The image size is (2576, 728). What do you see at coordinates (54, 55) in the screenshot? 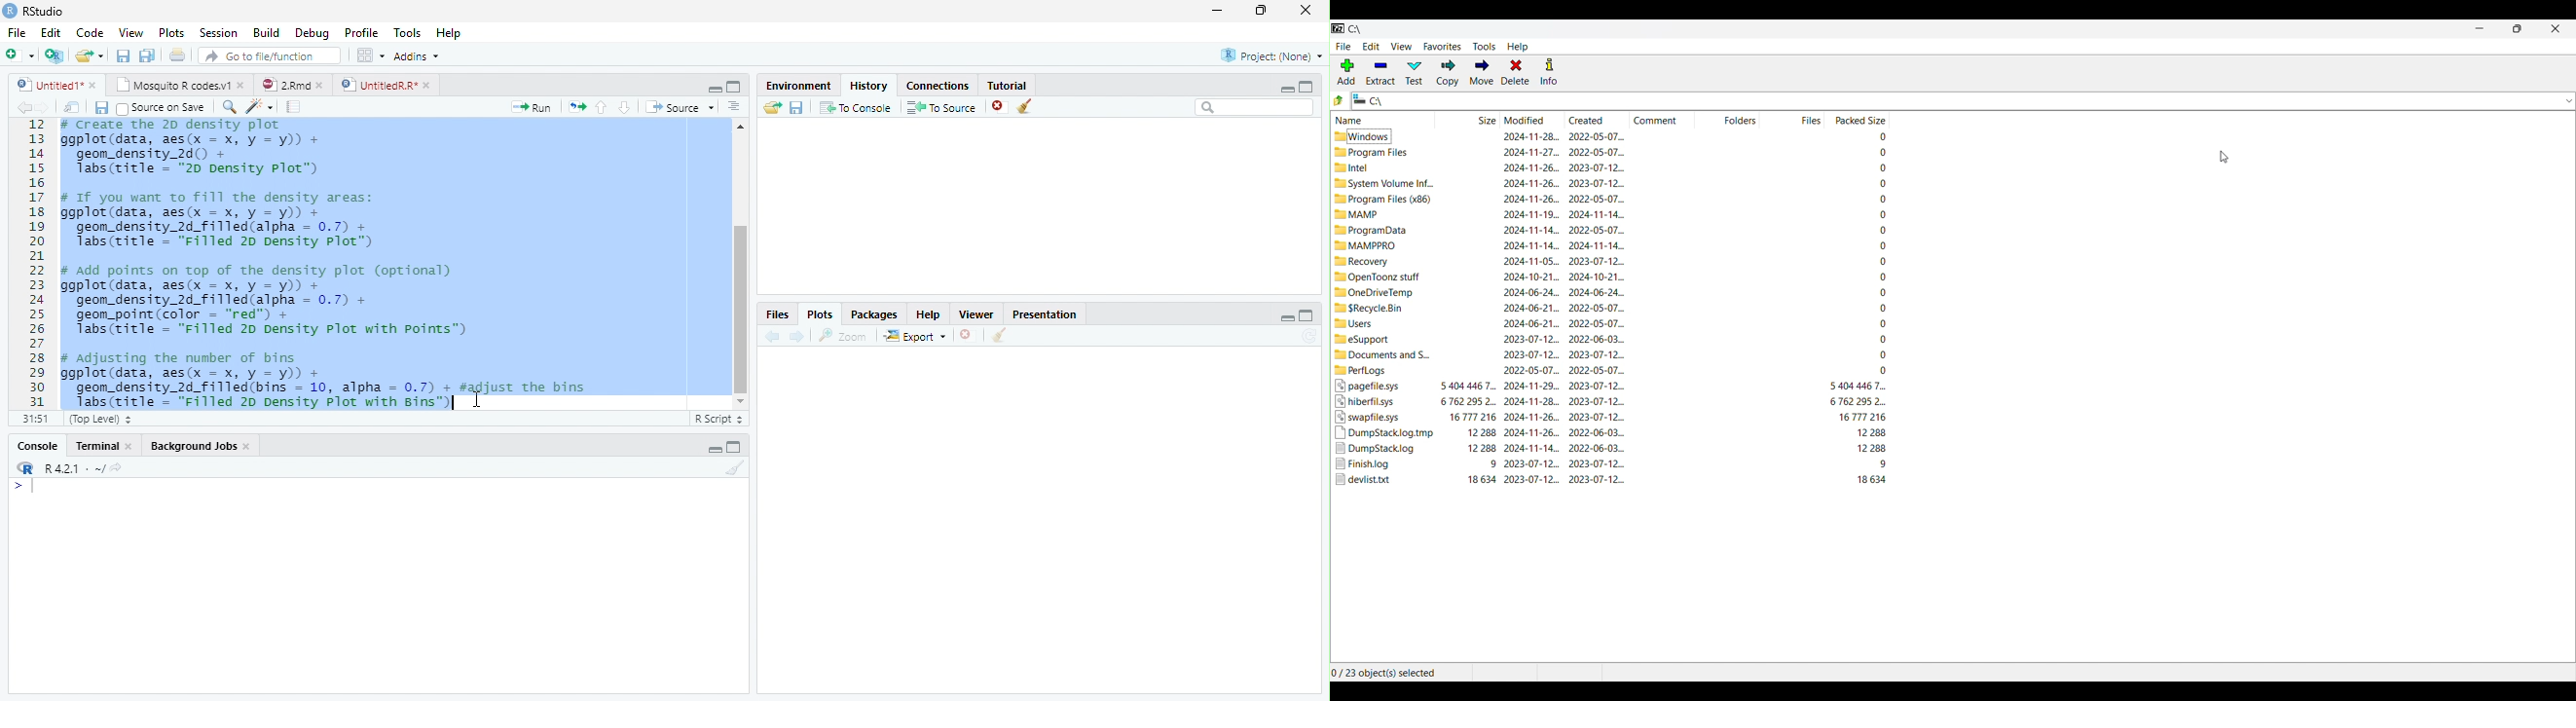
I see `Create a project` at bounding box center [54, 55].